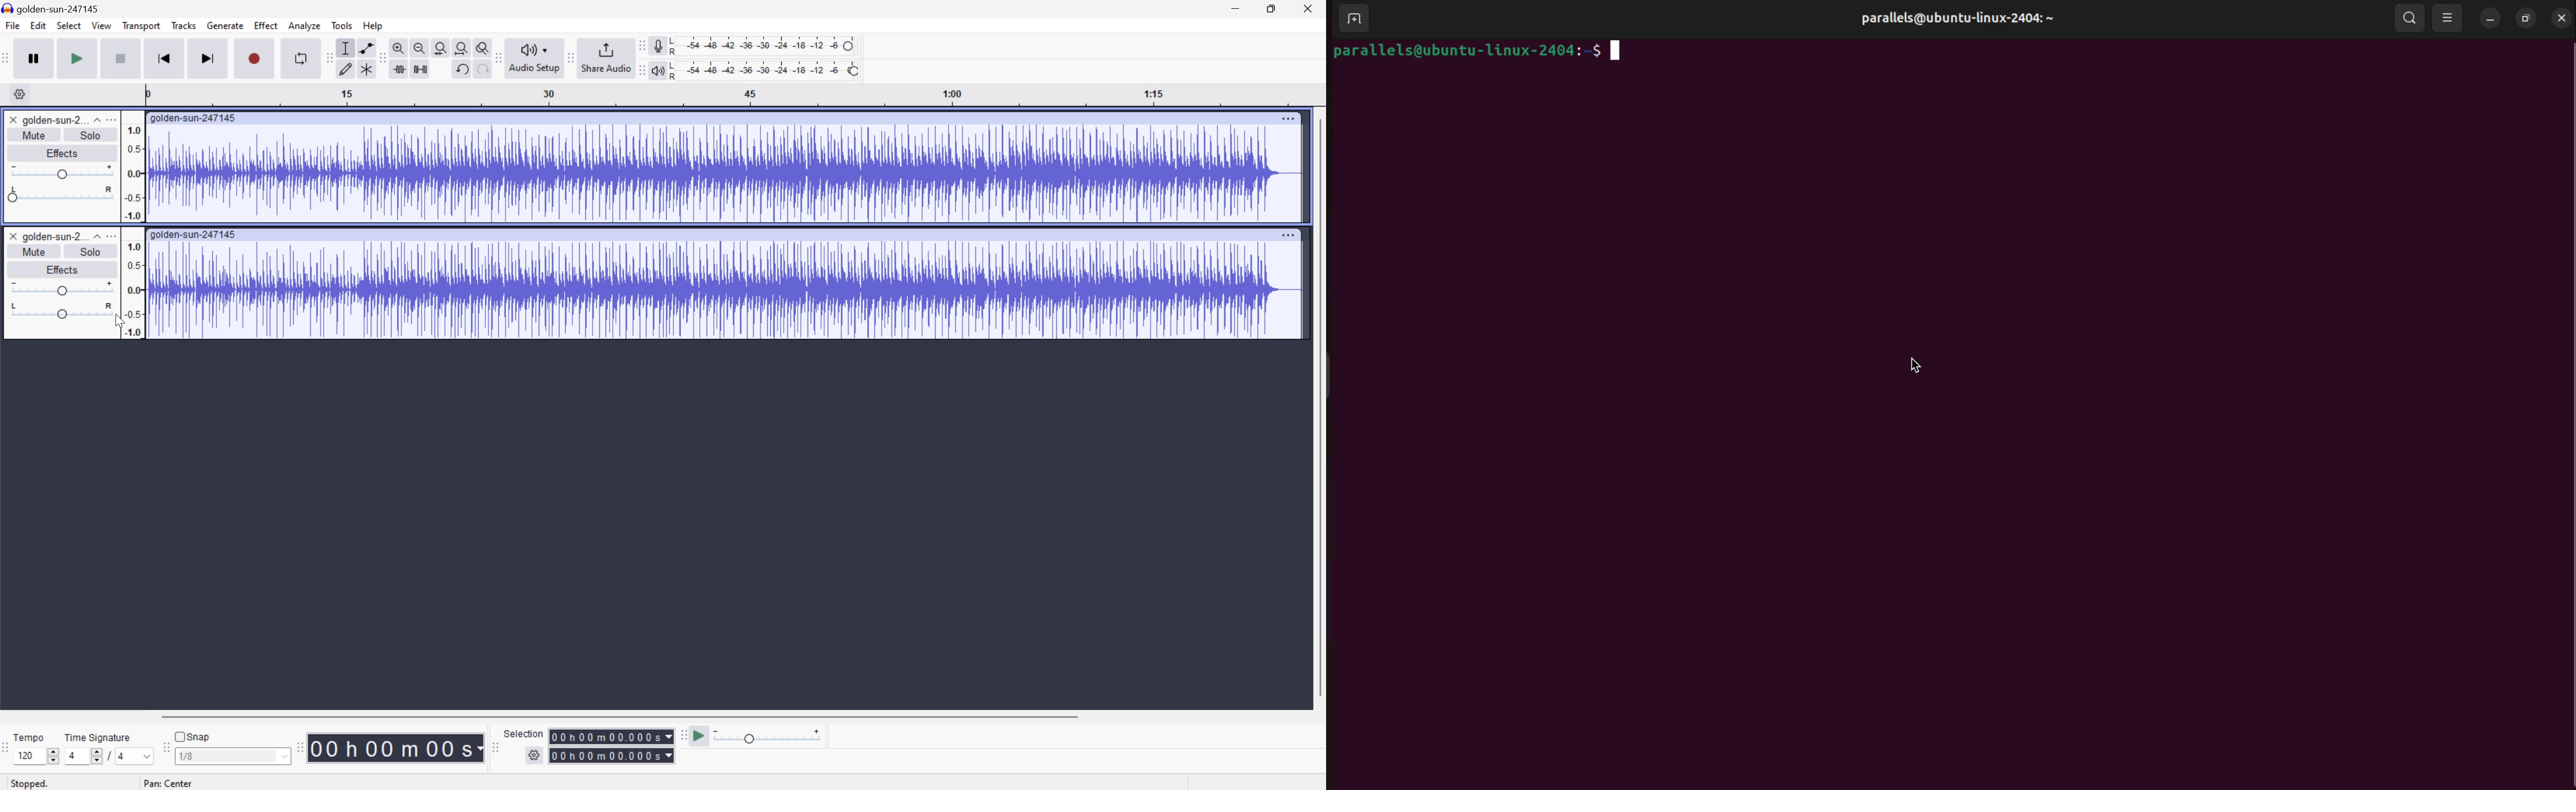 The height and width of the screenshot is (812, 2576). I want to click on Scroll Bar, so click(1318, 407).